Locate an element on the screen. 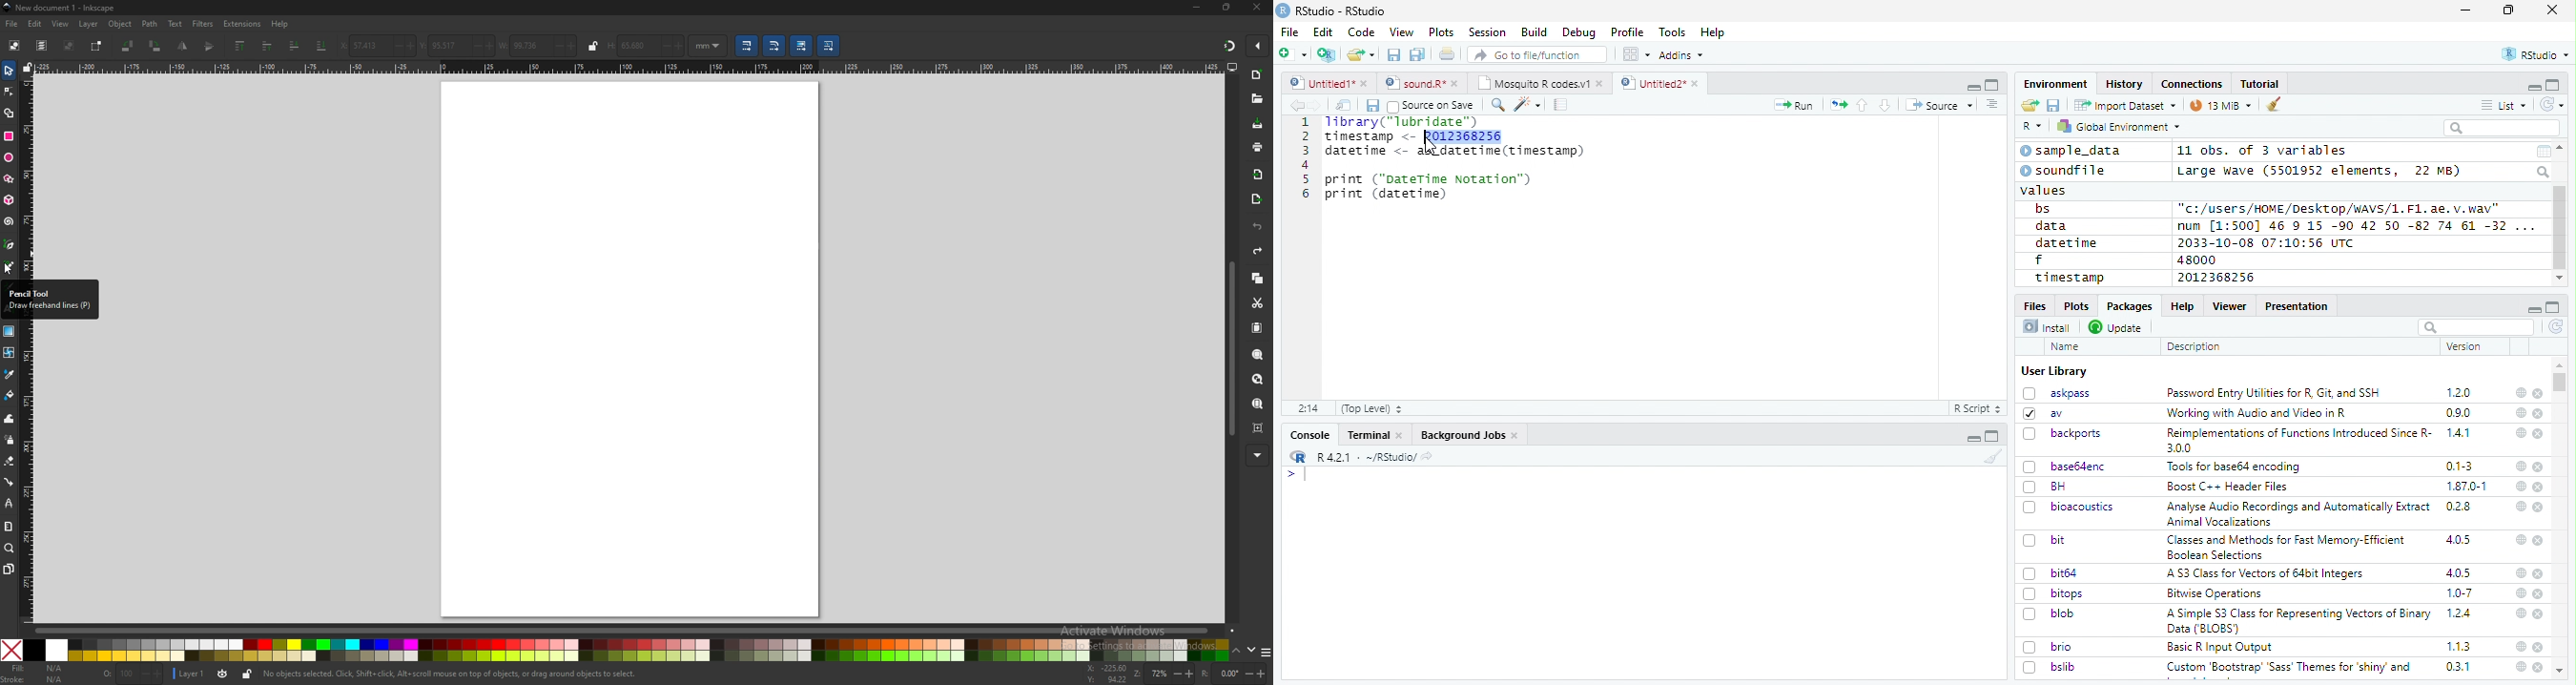 The width and height of the screenshot is (2576, 700). minimize is located at coordinates (2468, 10).